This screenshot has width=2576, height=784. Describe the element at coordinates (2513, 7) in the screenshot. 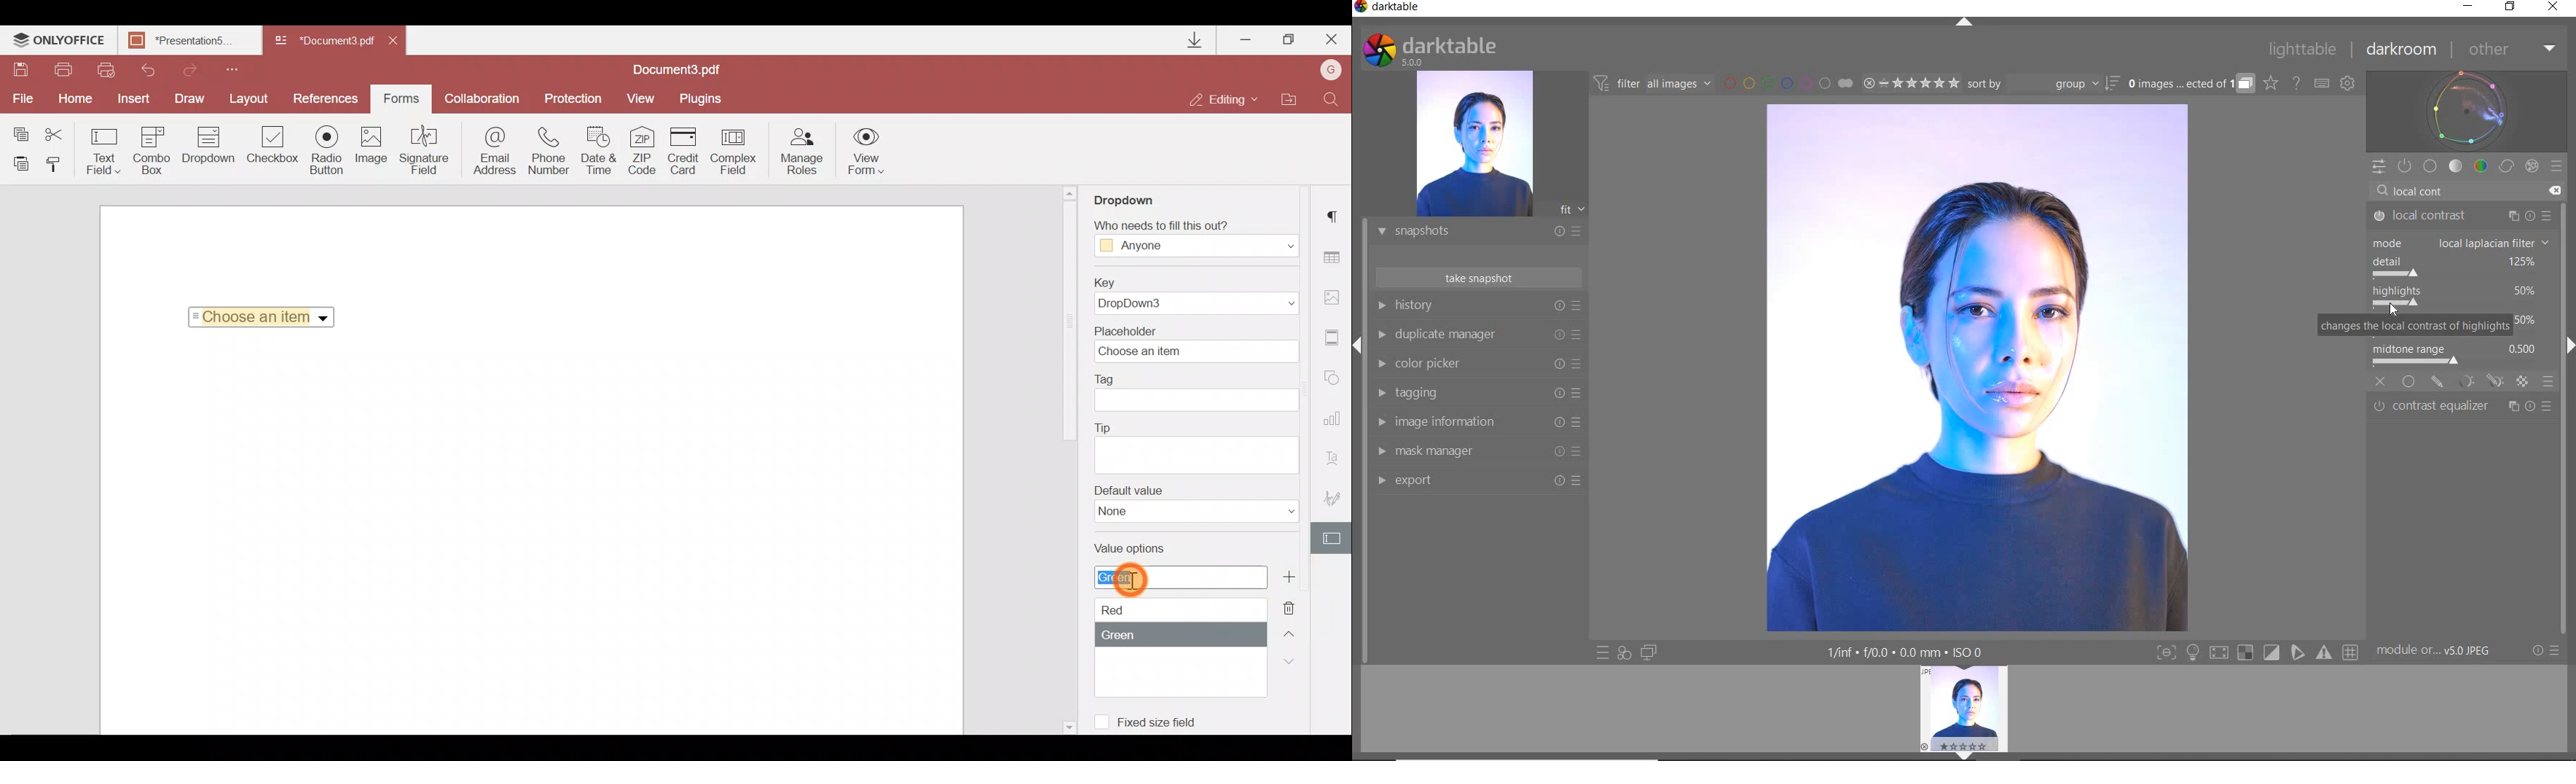

I see `RESTORE` at that location.